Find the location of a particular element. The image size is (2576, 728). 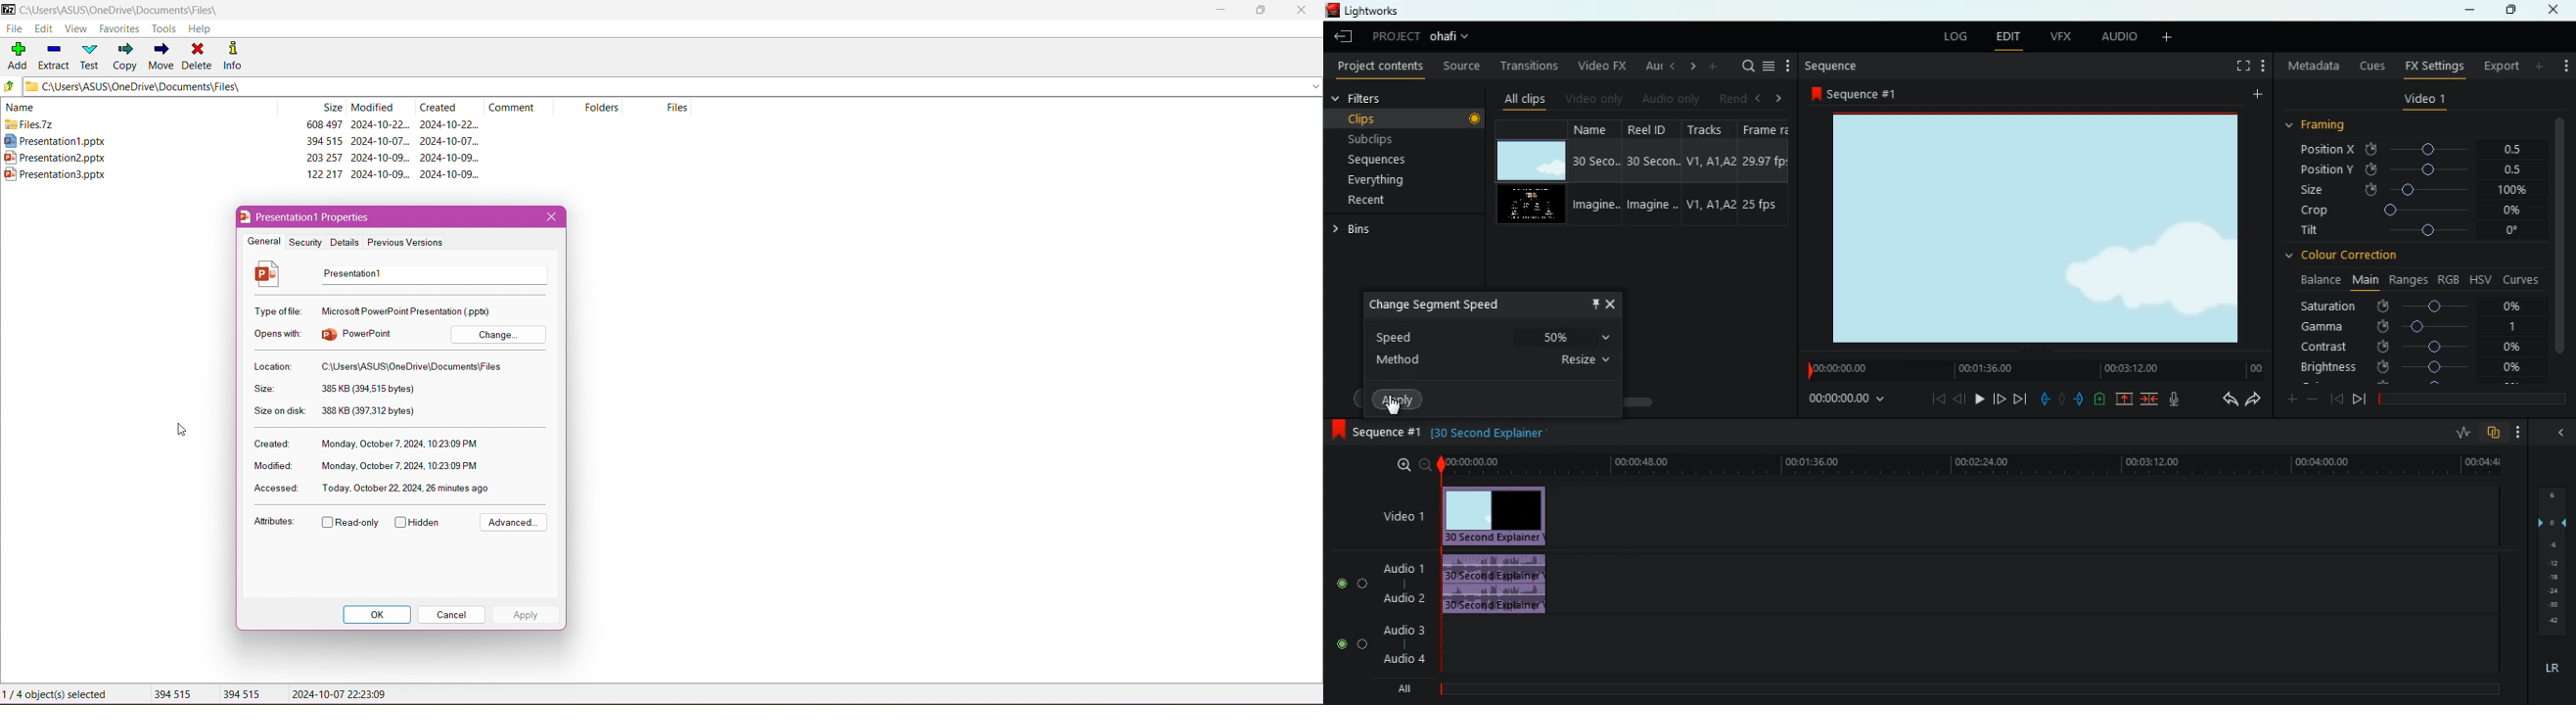

minus is located at coordinates (2313, 399).